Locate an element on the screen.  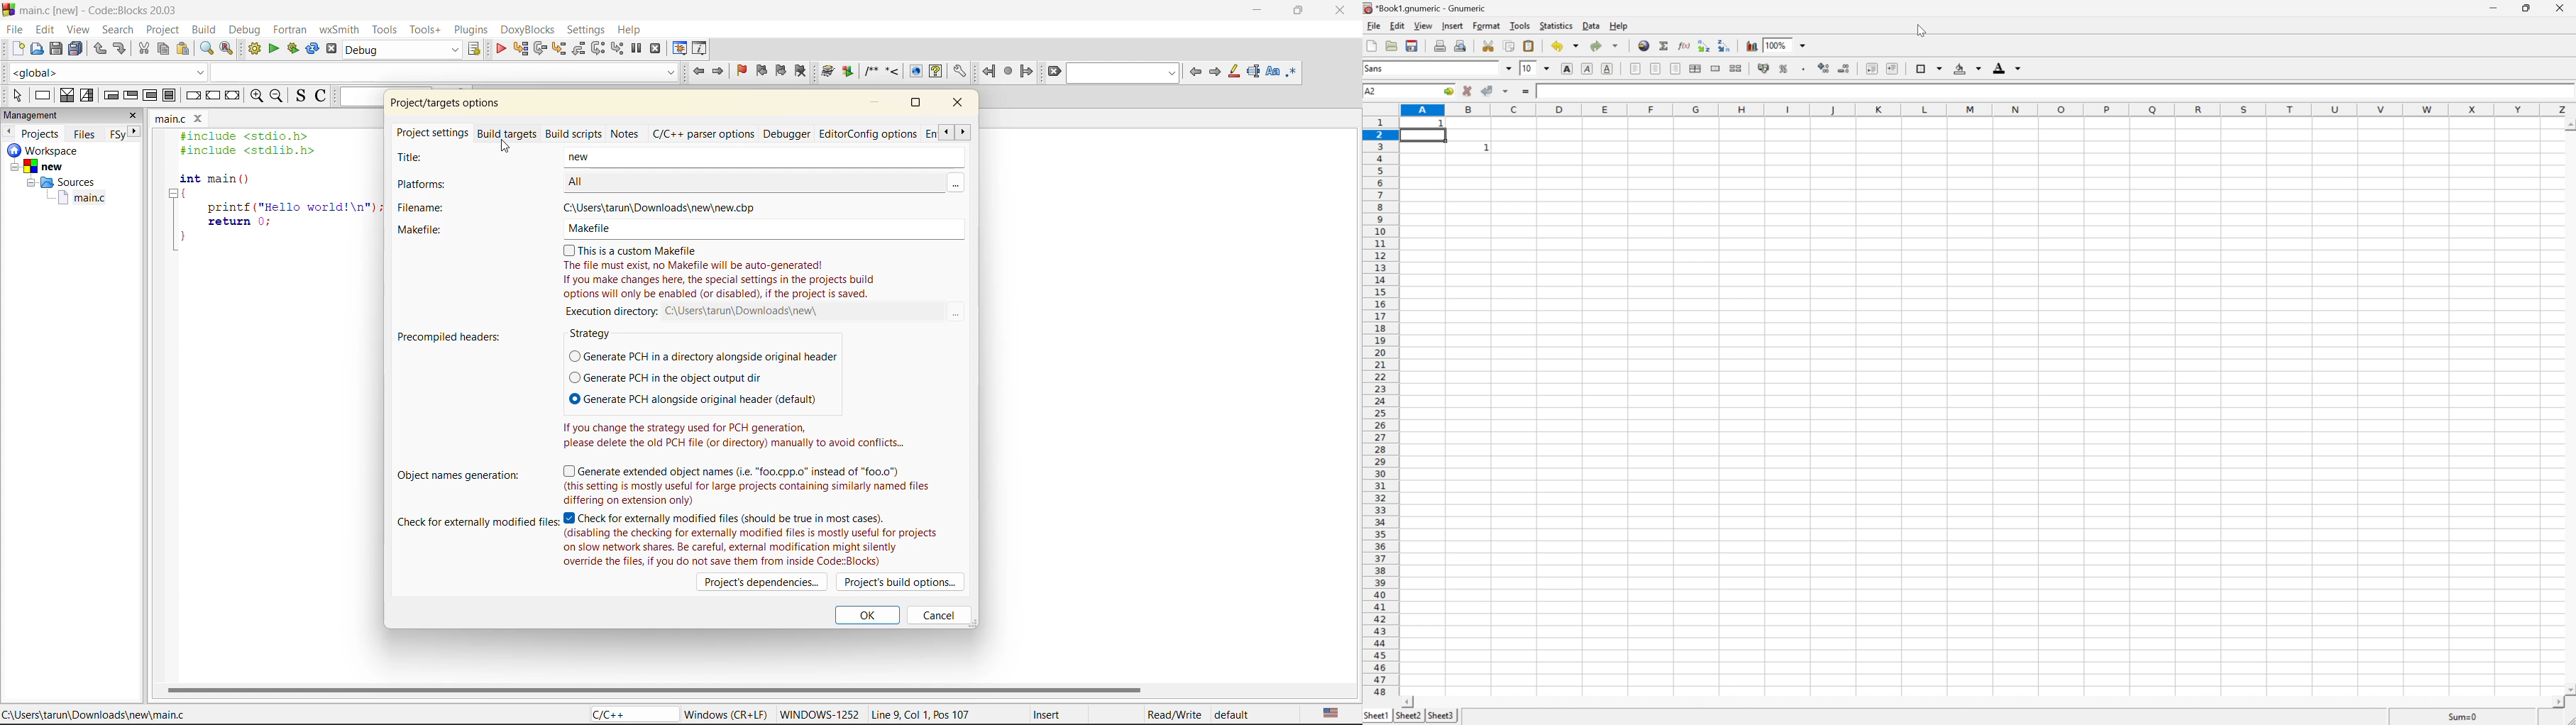
project settings is located at coordinates (432, 134).